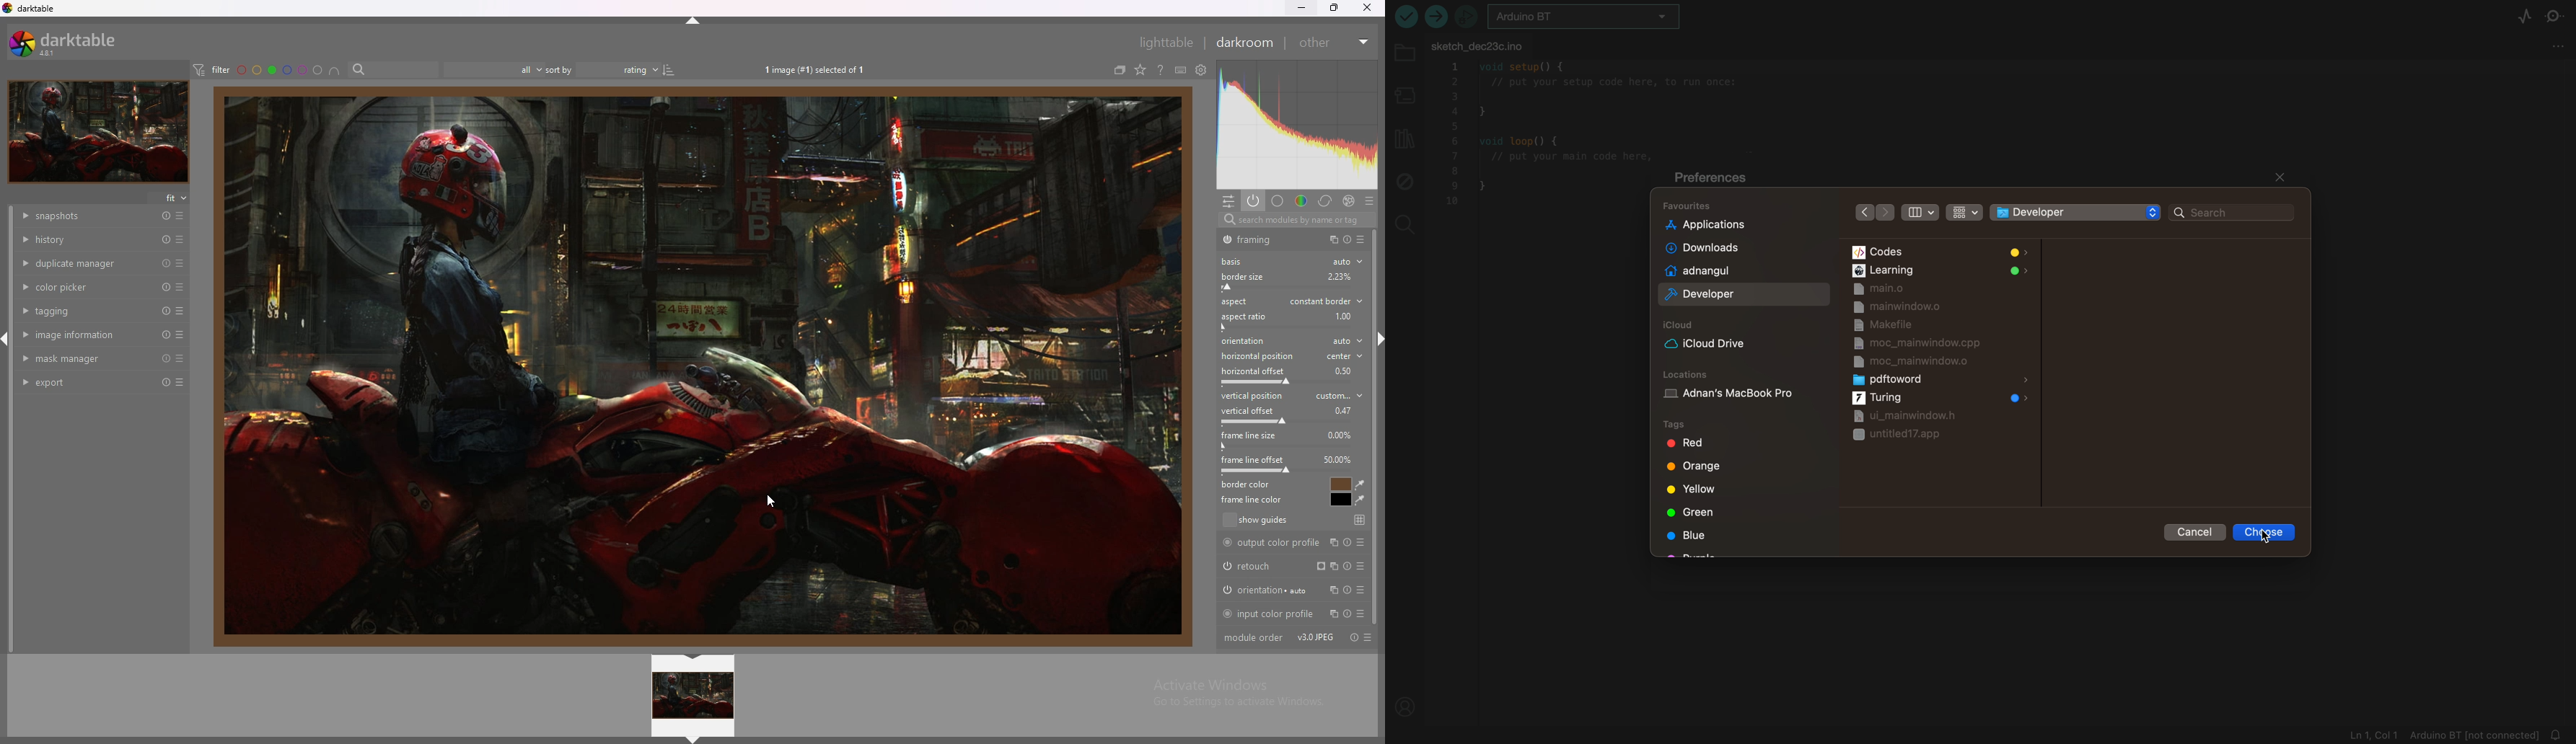 The image size is (2576, 756). What do you see at coordinates (1469, 16) in the screenshot?
I see `debugger` at bounding box center [1469, 16].